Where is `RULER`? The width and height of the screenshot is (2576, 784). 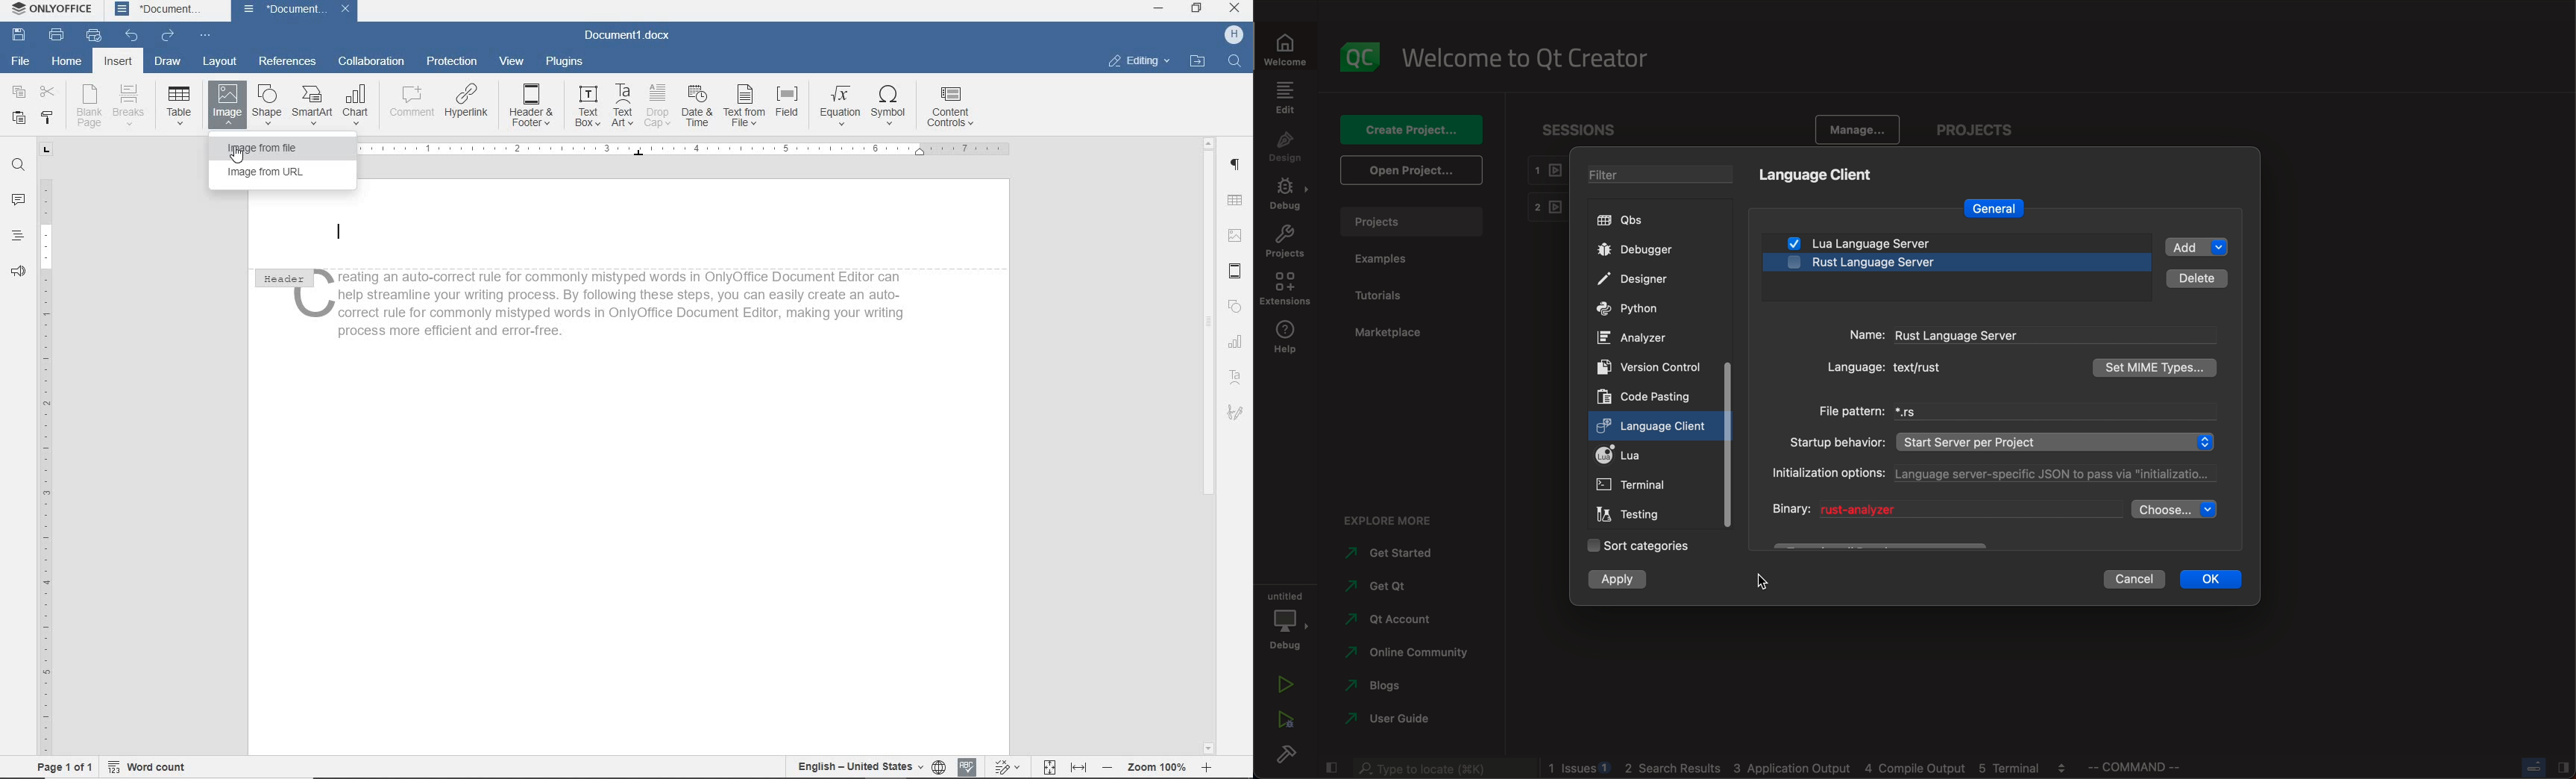
RULER is located at coordinates (45, 447).